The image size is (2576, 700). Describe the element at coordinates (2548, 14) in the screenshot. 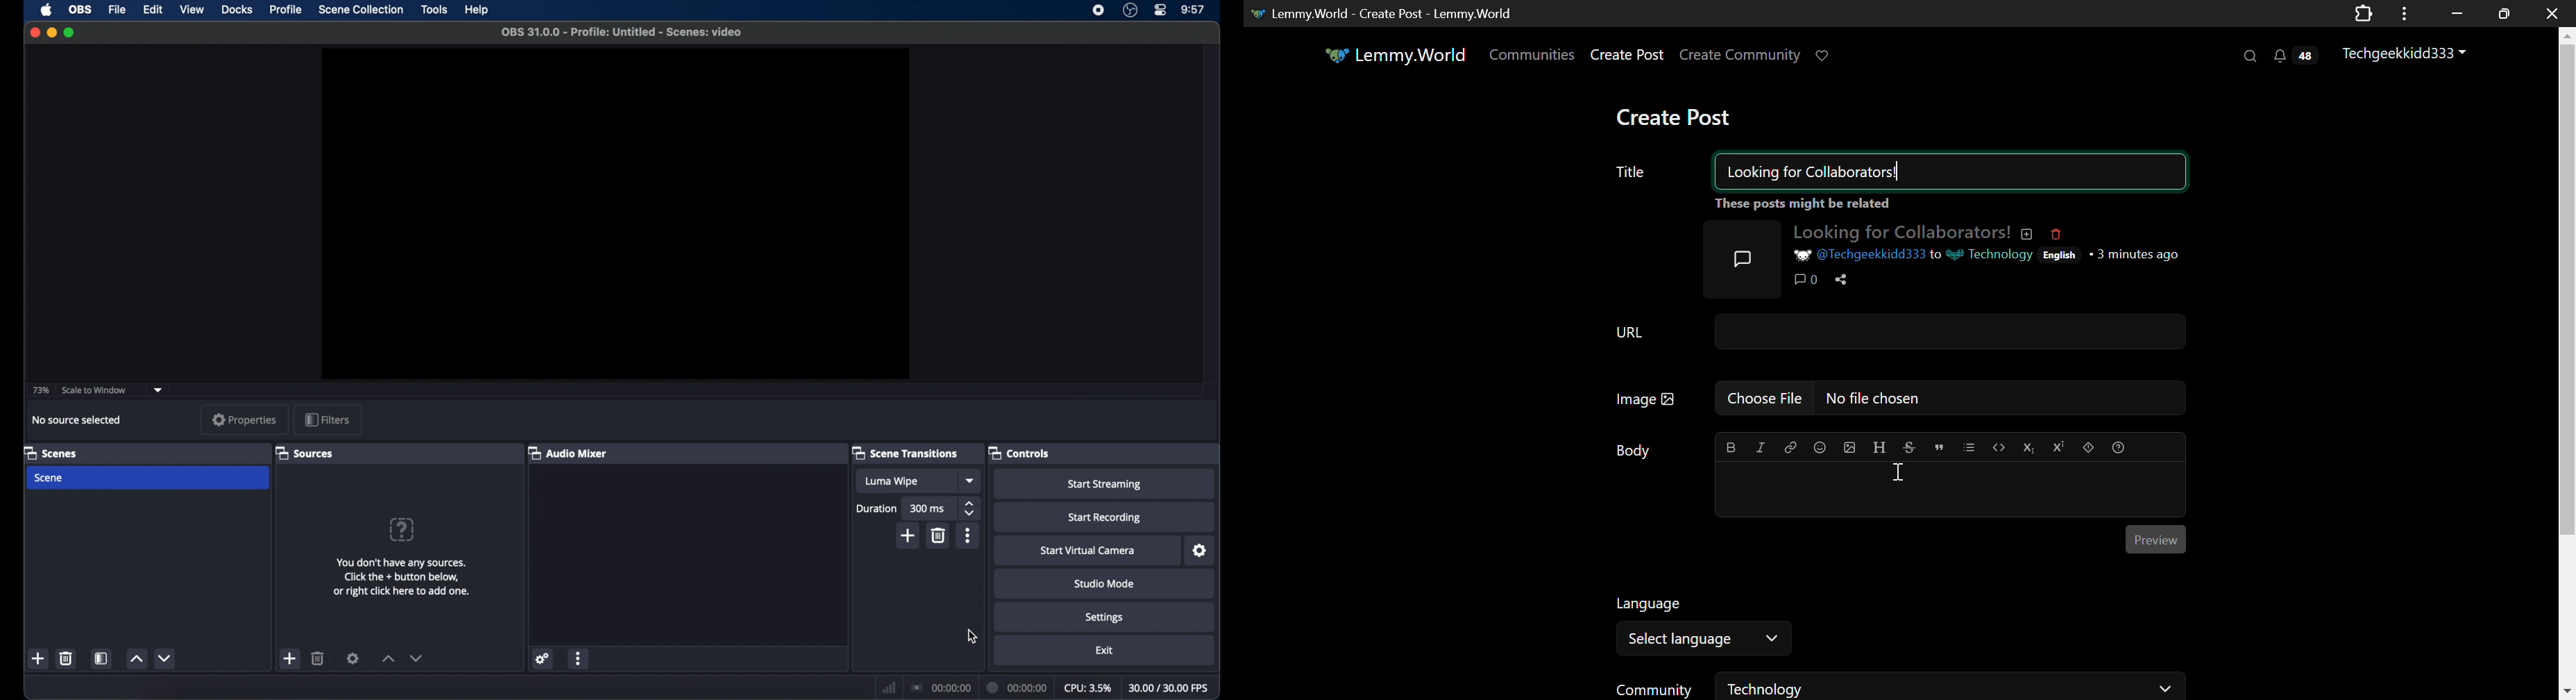

I see `Close Window` at that location.